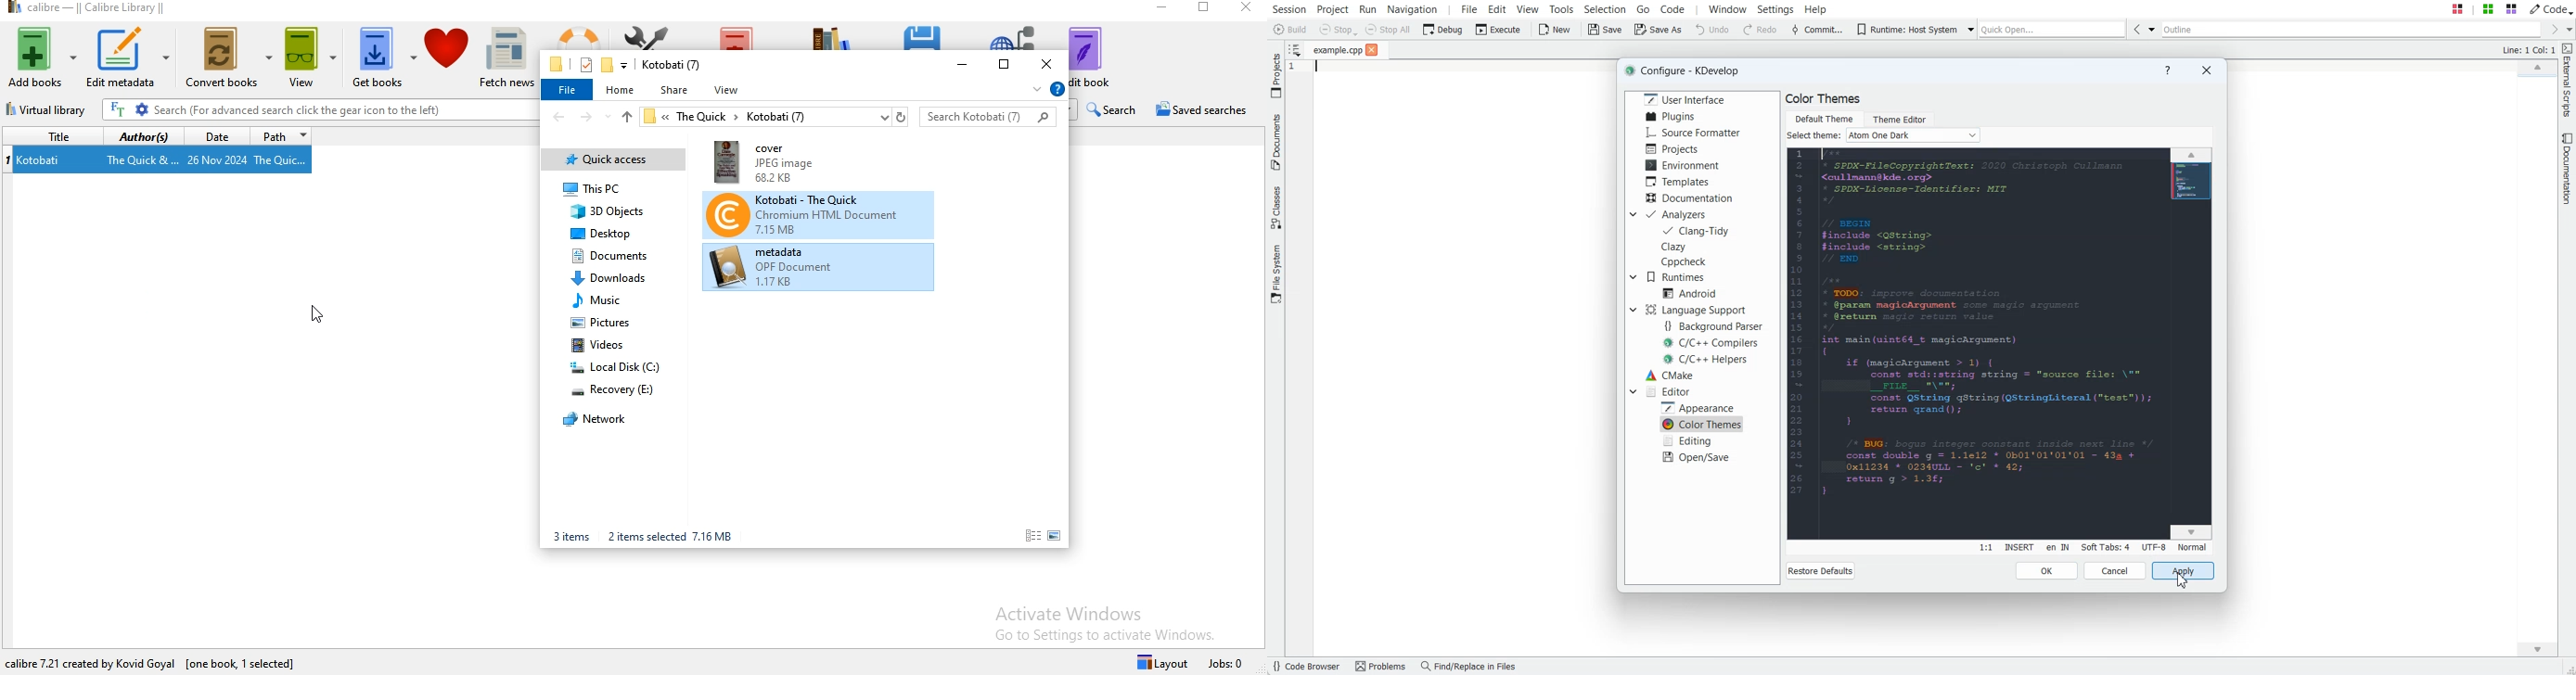  What do you see at coordinates (229, 60) in the screenshot?
I see `convert books` at bounding box center [229, 60].